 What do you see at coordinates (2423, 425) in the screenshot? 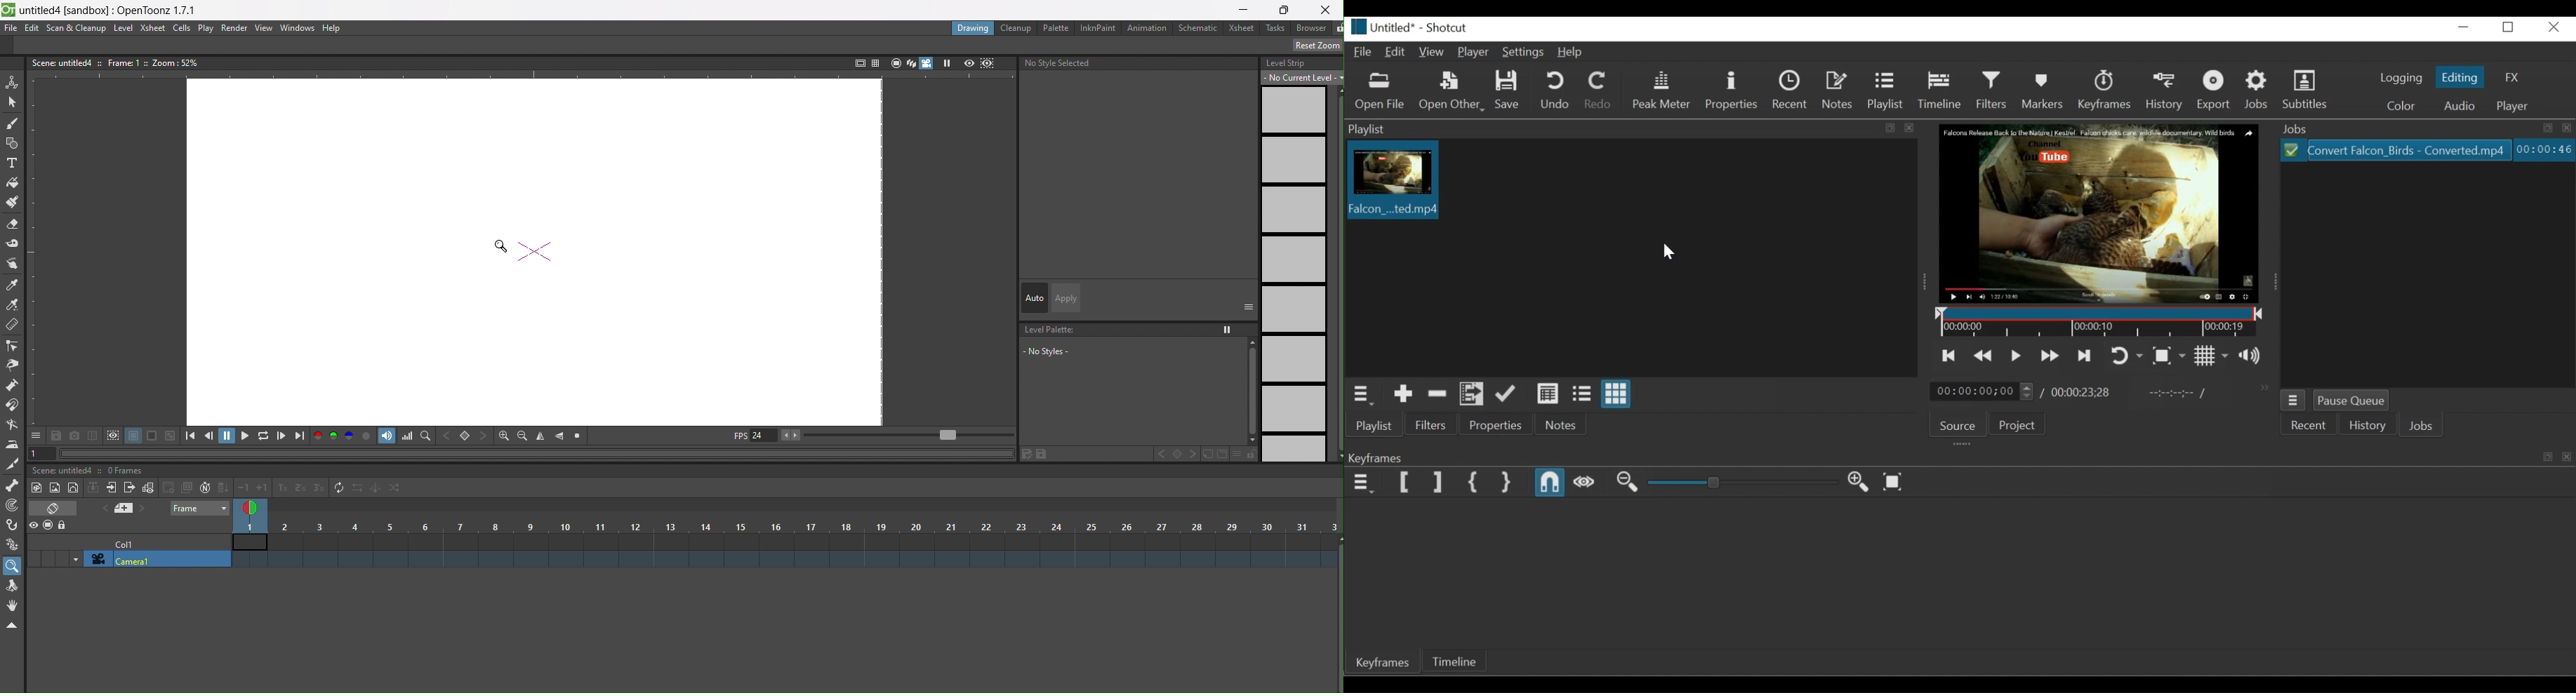
I see `Jobs` at bounding box center [2423, 425].